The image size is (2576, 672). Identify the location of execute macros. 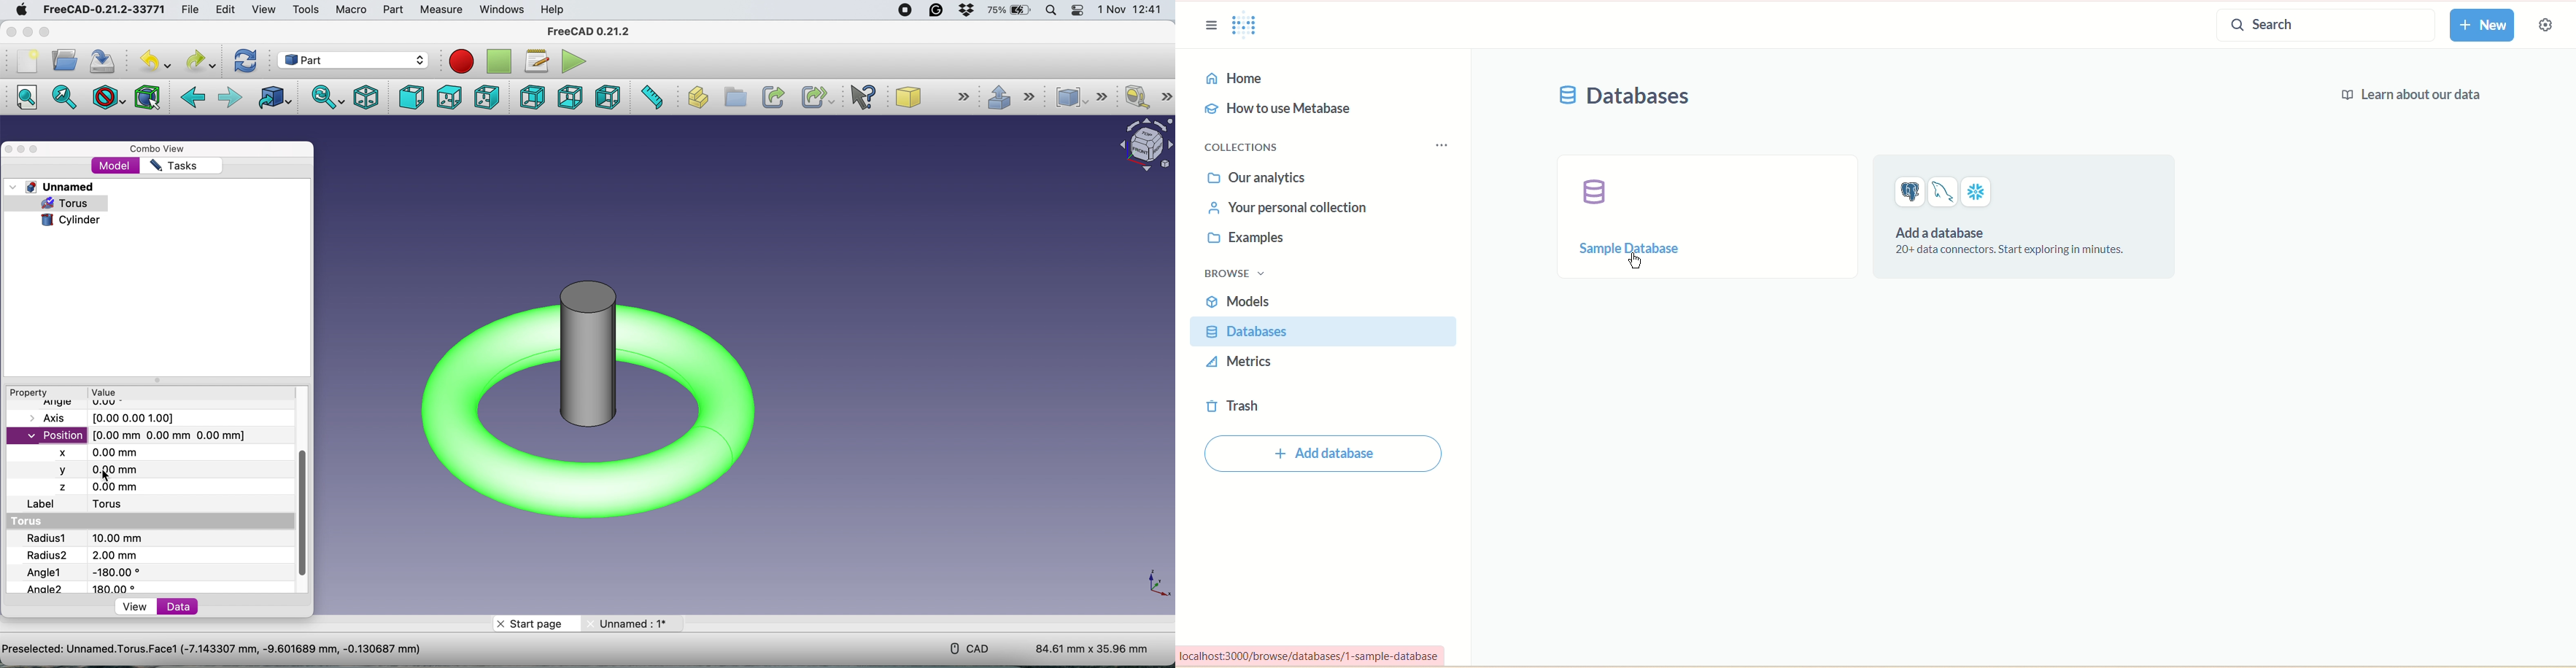
(576, 62).